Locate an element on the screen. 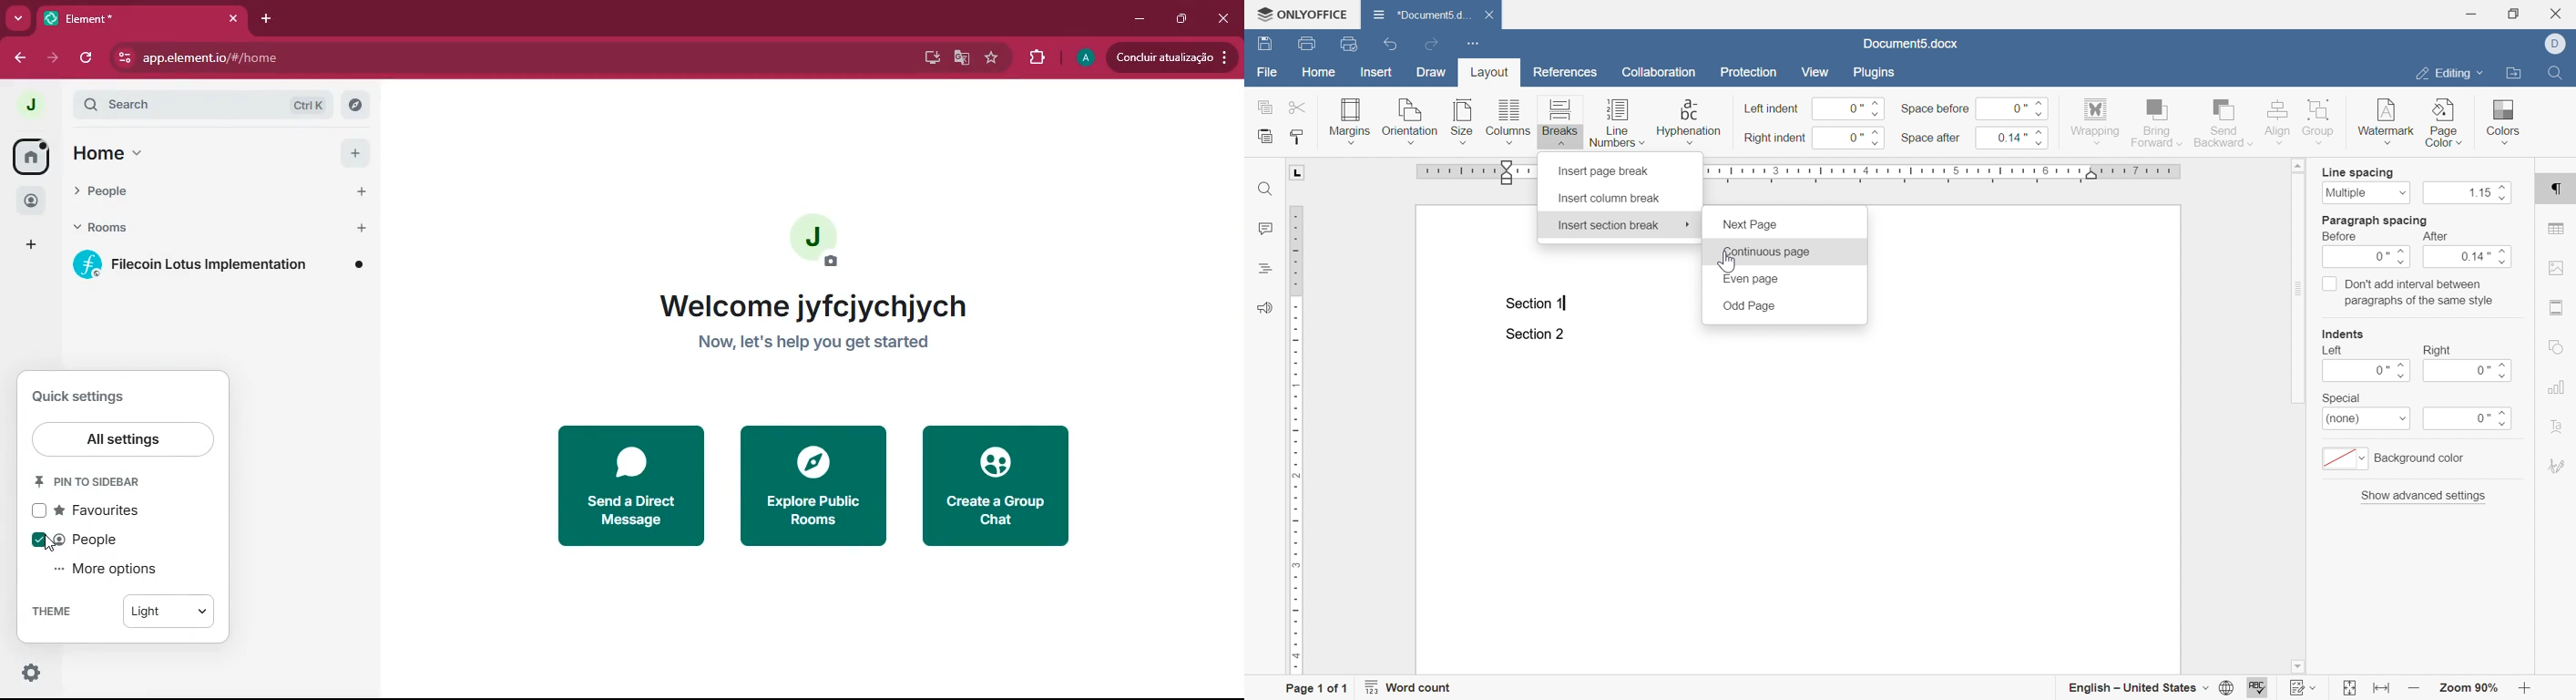 This screenshot has height=700, width=2576. all settings is located at coordinates (124, 440).